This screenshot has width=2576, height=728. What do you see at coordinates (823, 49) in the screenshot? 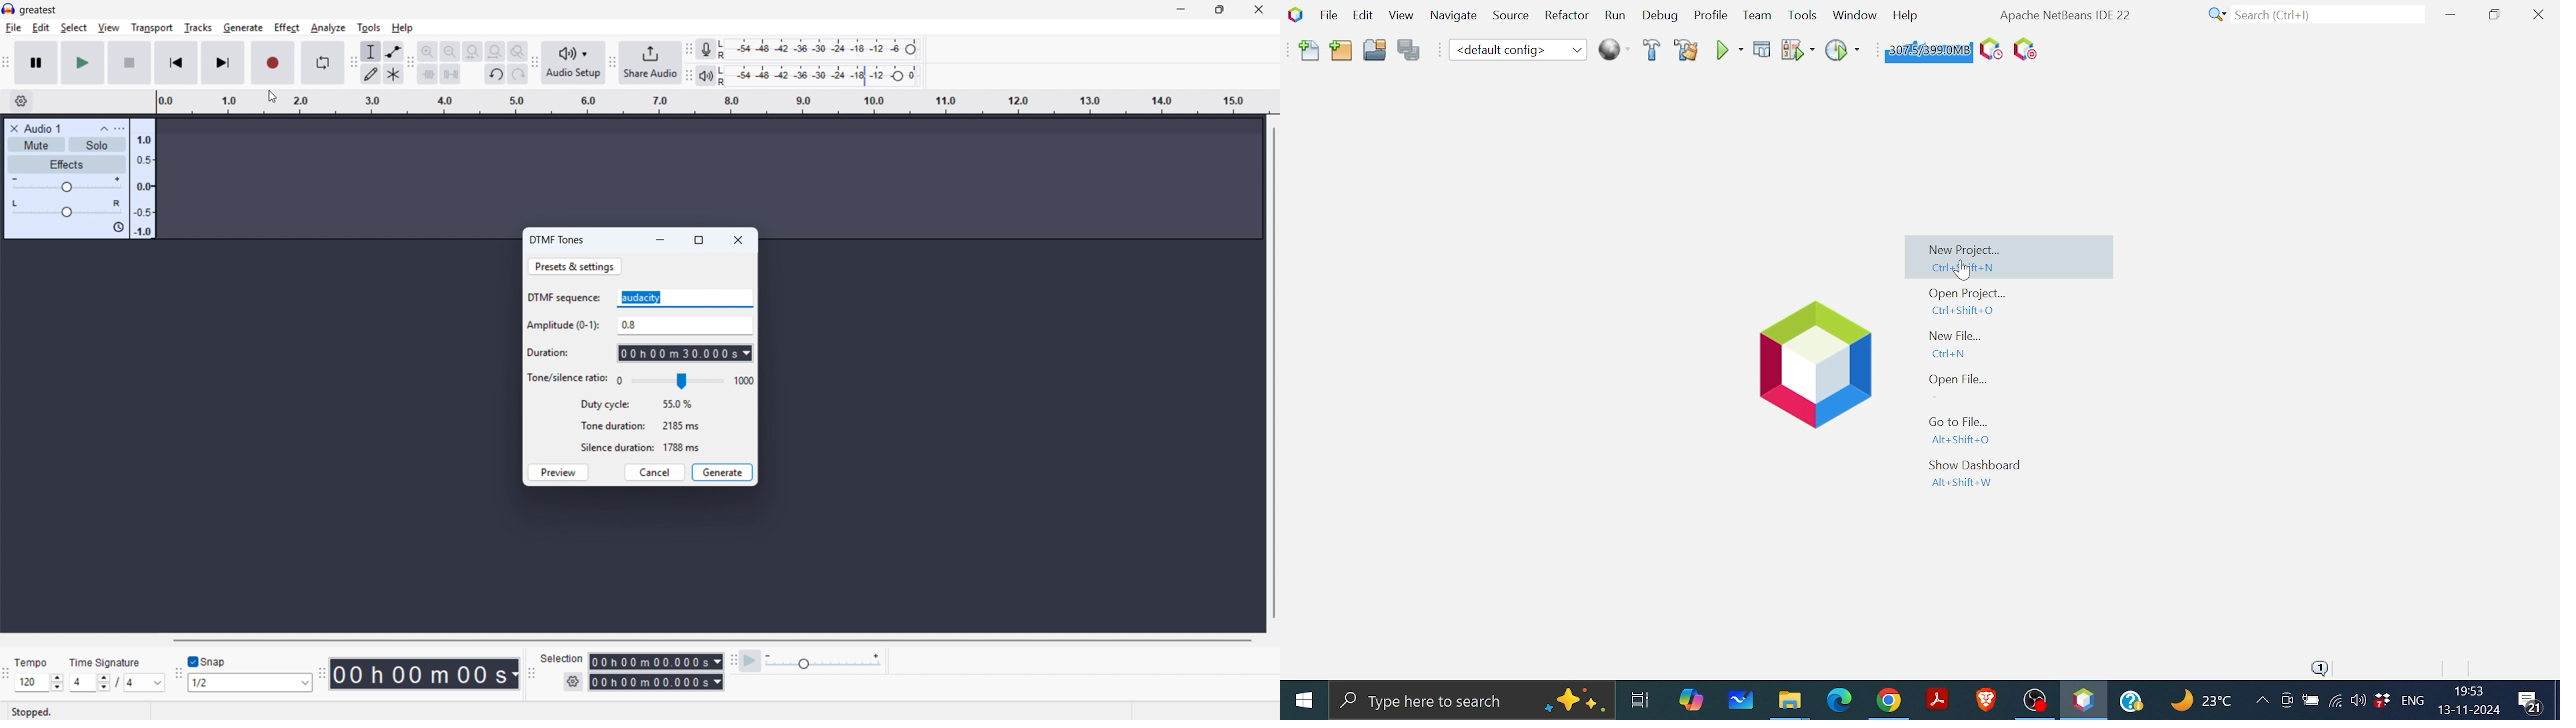
I see `recording level` at bounding box center [823, 49].